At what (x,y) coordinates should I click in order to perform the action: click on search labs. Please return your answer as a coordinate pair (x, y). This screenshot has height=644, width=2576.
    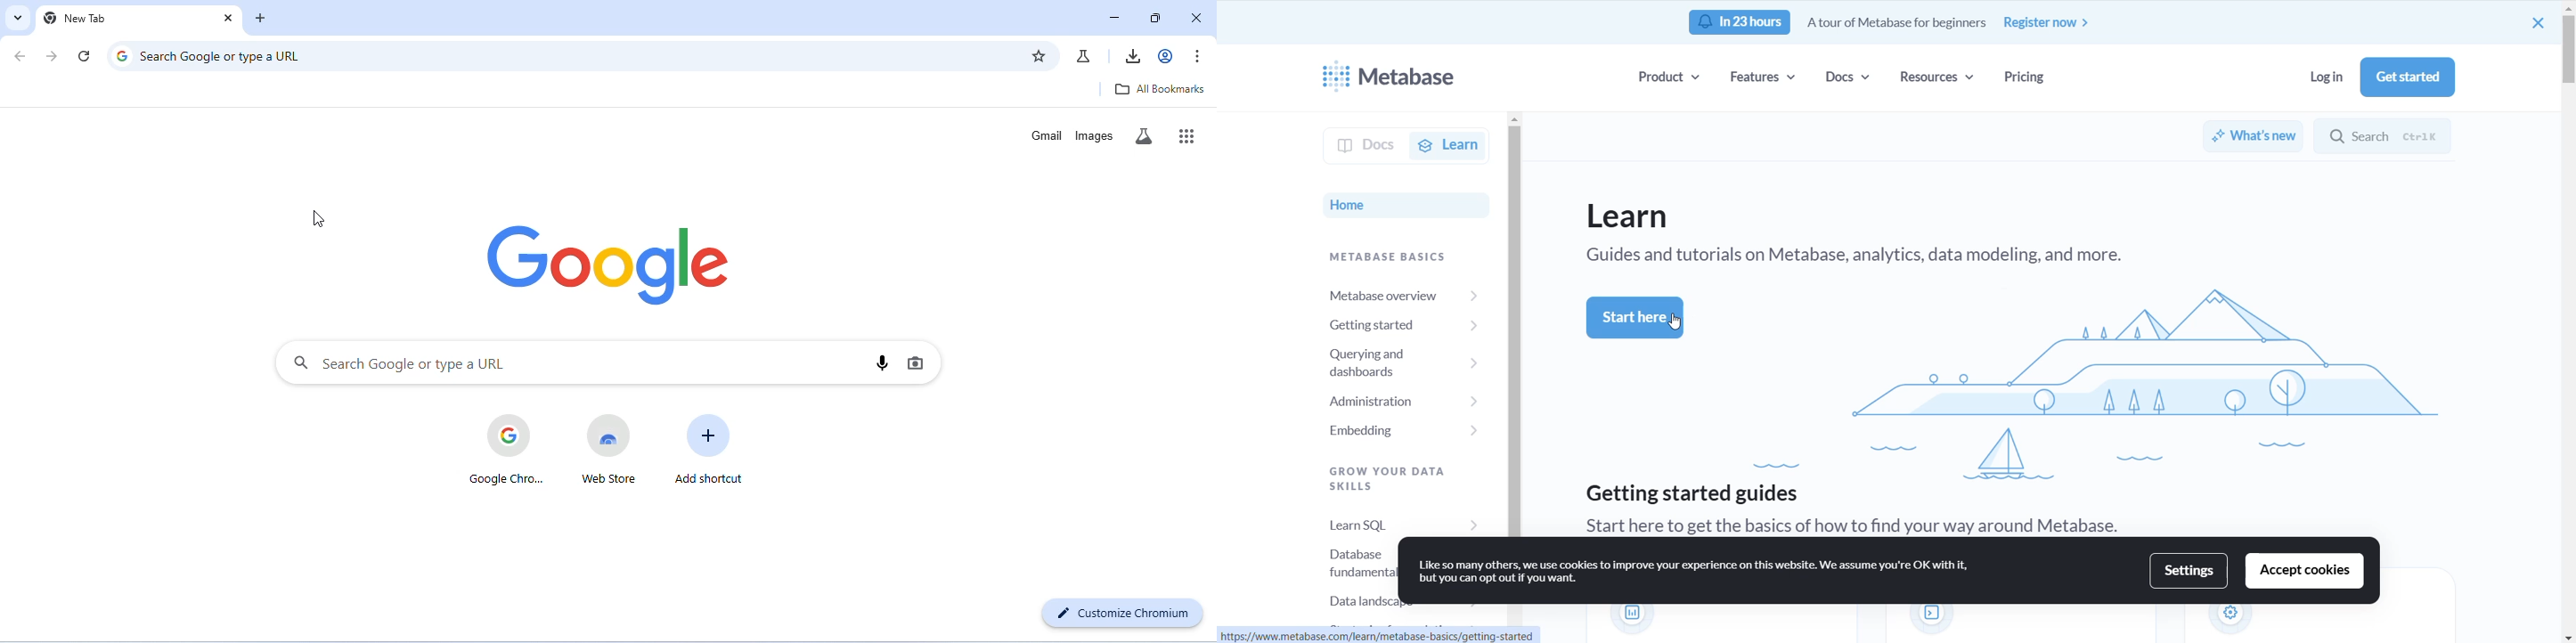
    Looking at the image, I should click on (1146, 136).